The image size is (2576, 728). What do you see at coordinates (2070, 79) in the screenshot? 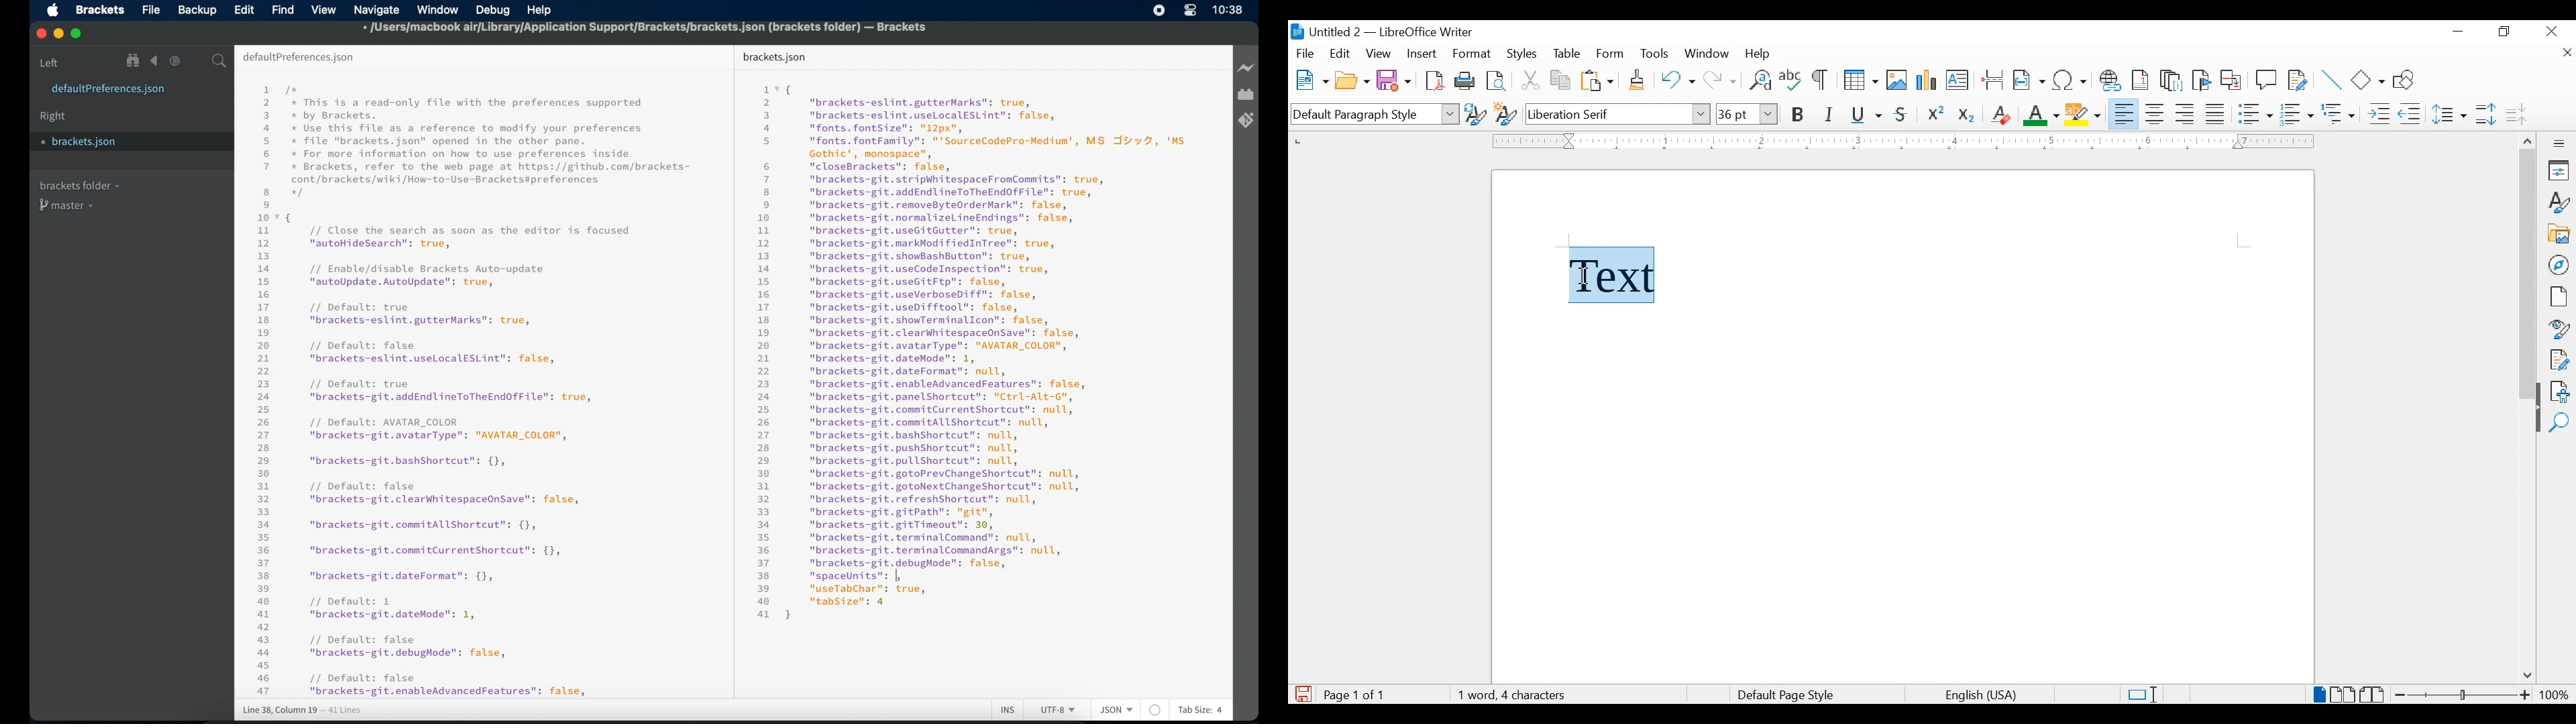
I see `insert special characters` at bounding box center [2070, 79].